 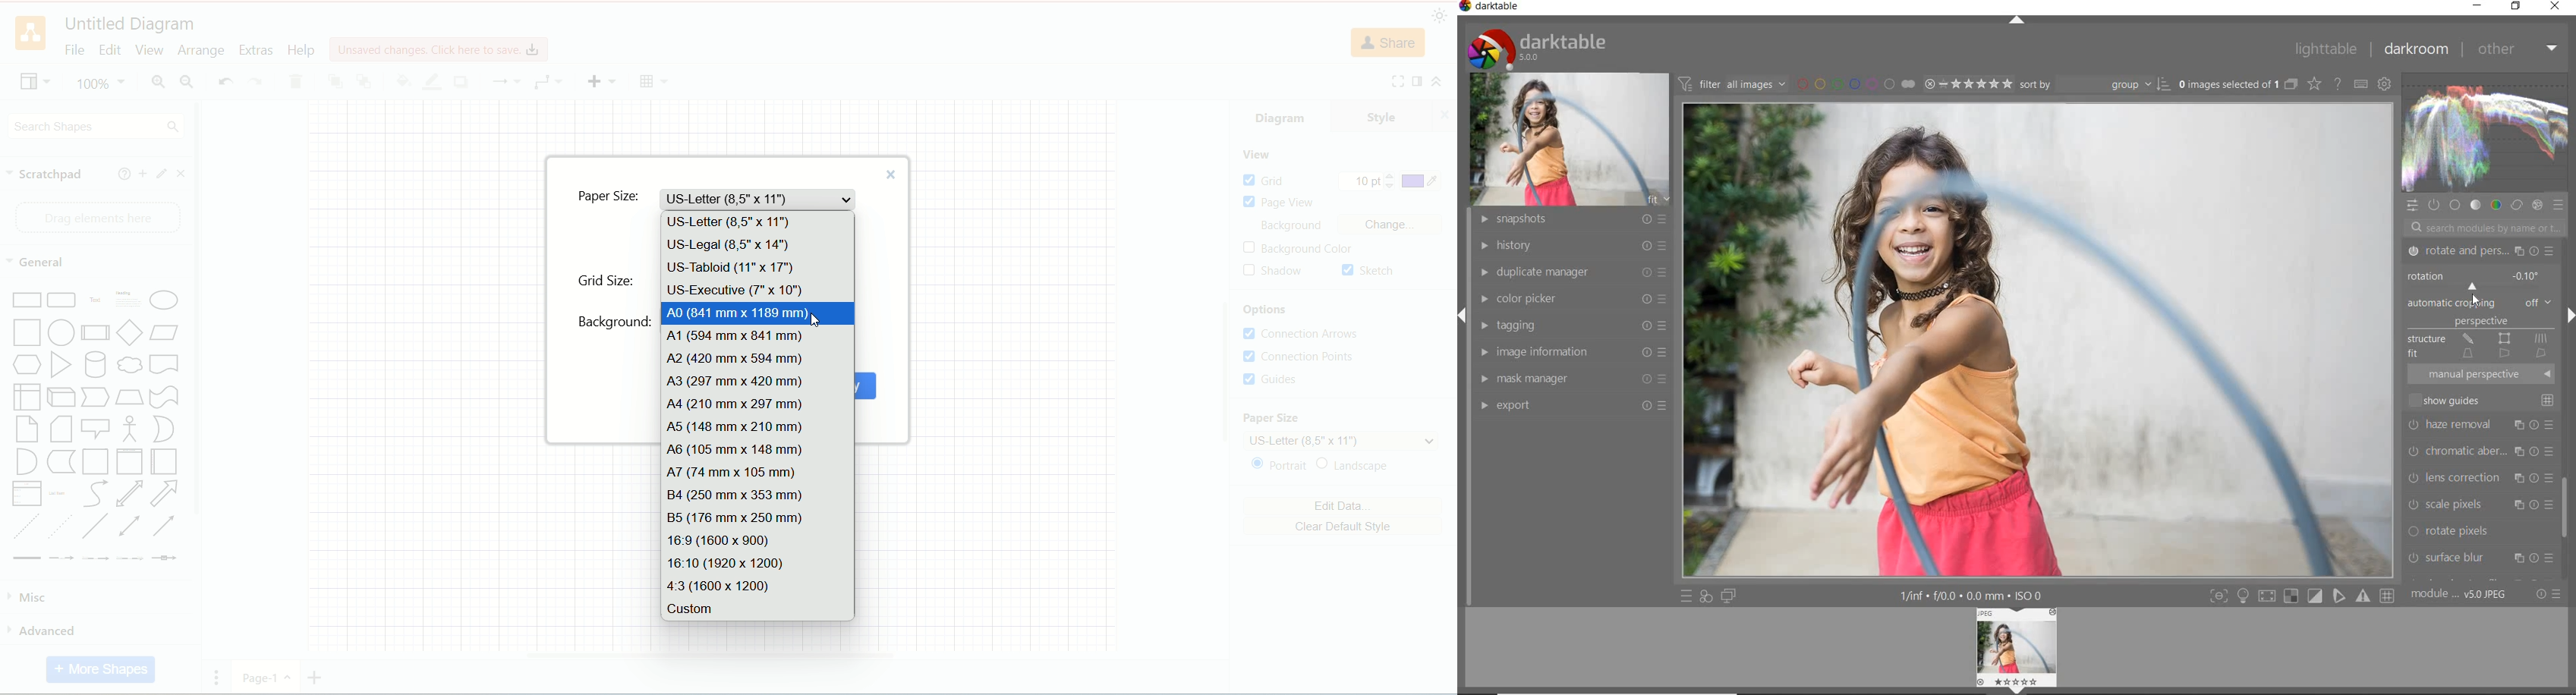 I want to click on reset or preset preference, so click(x=2545, y=594).